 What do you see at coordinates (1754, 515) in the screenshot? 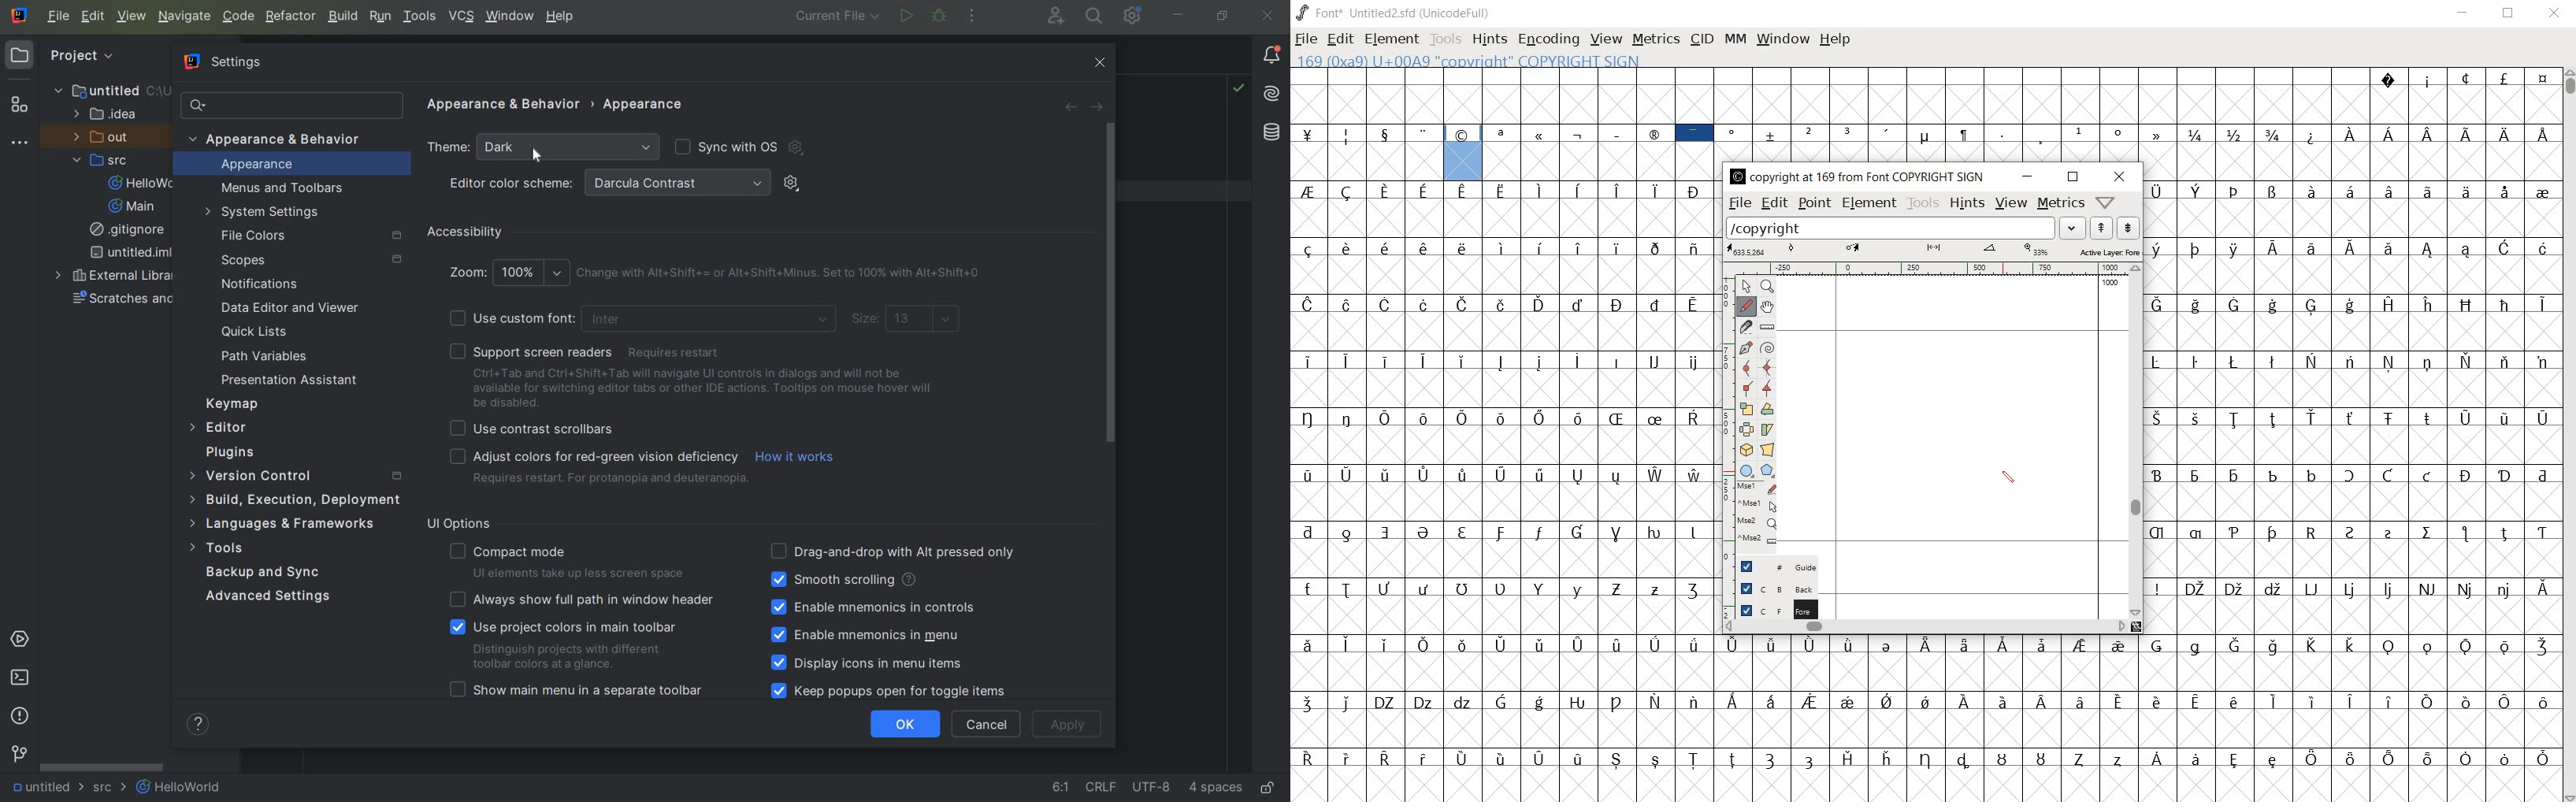
I see `mse1 mse1 mse2 mse2` at bounding box center [1754, 515].